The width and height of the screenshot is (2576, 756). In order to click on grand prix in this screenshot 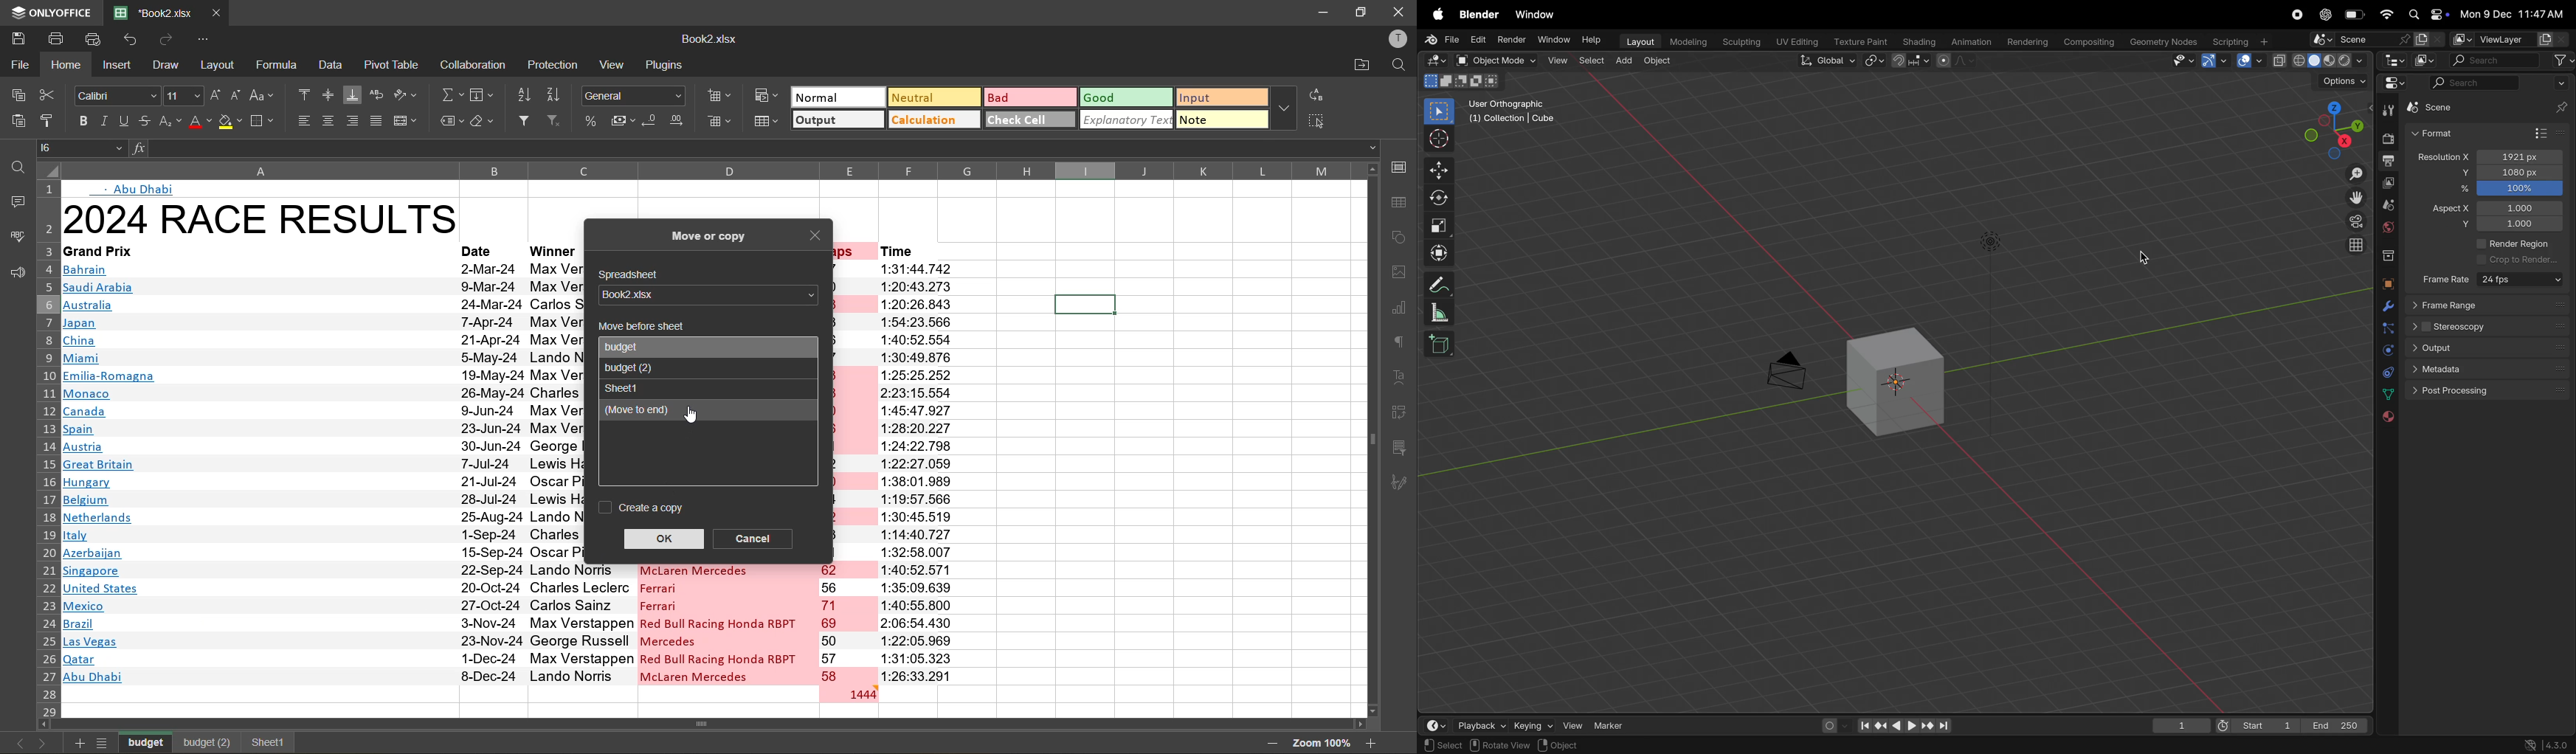, I will do `click(246, 251)`.